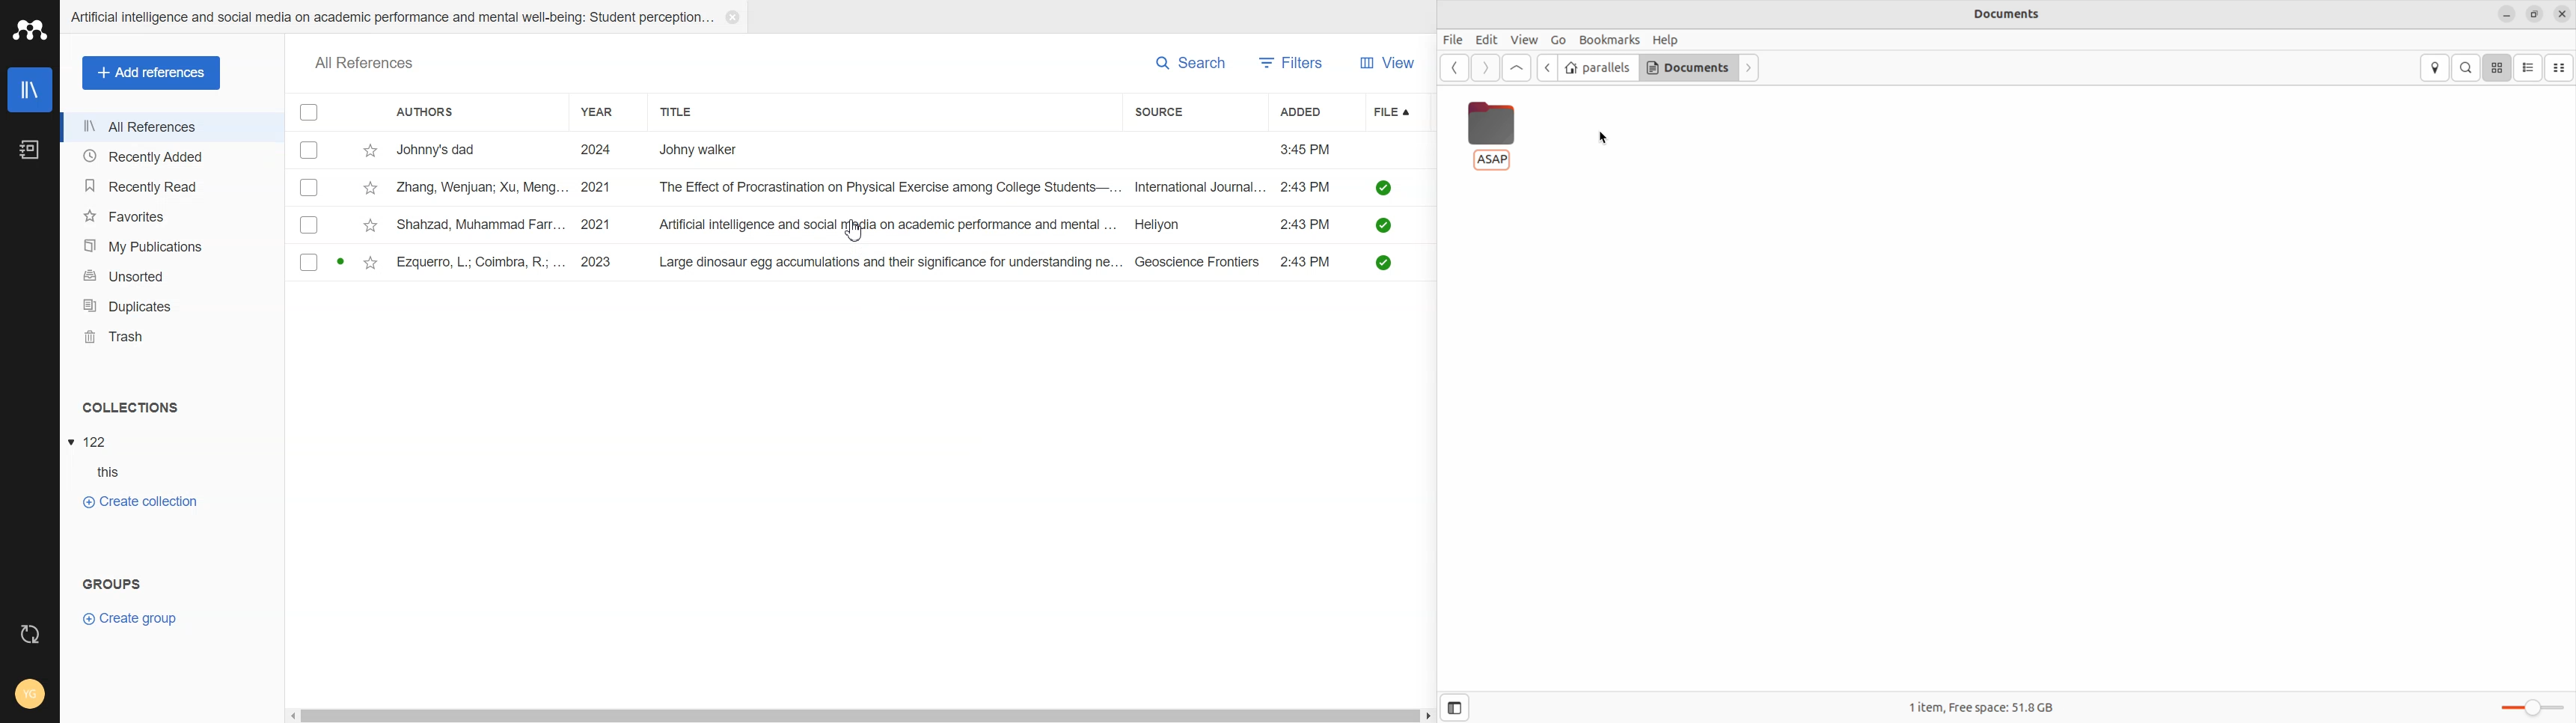  What do you see at coordinates (97, 442) in the screenshot?
I see `122` at bounding box center [97, 442].